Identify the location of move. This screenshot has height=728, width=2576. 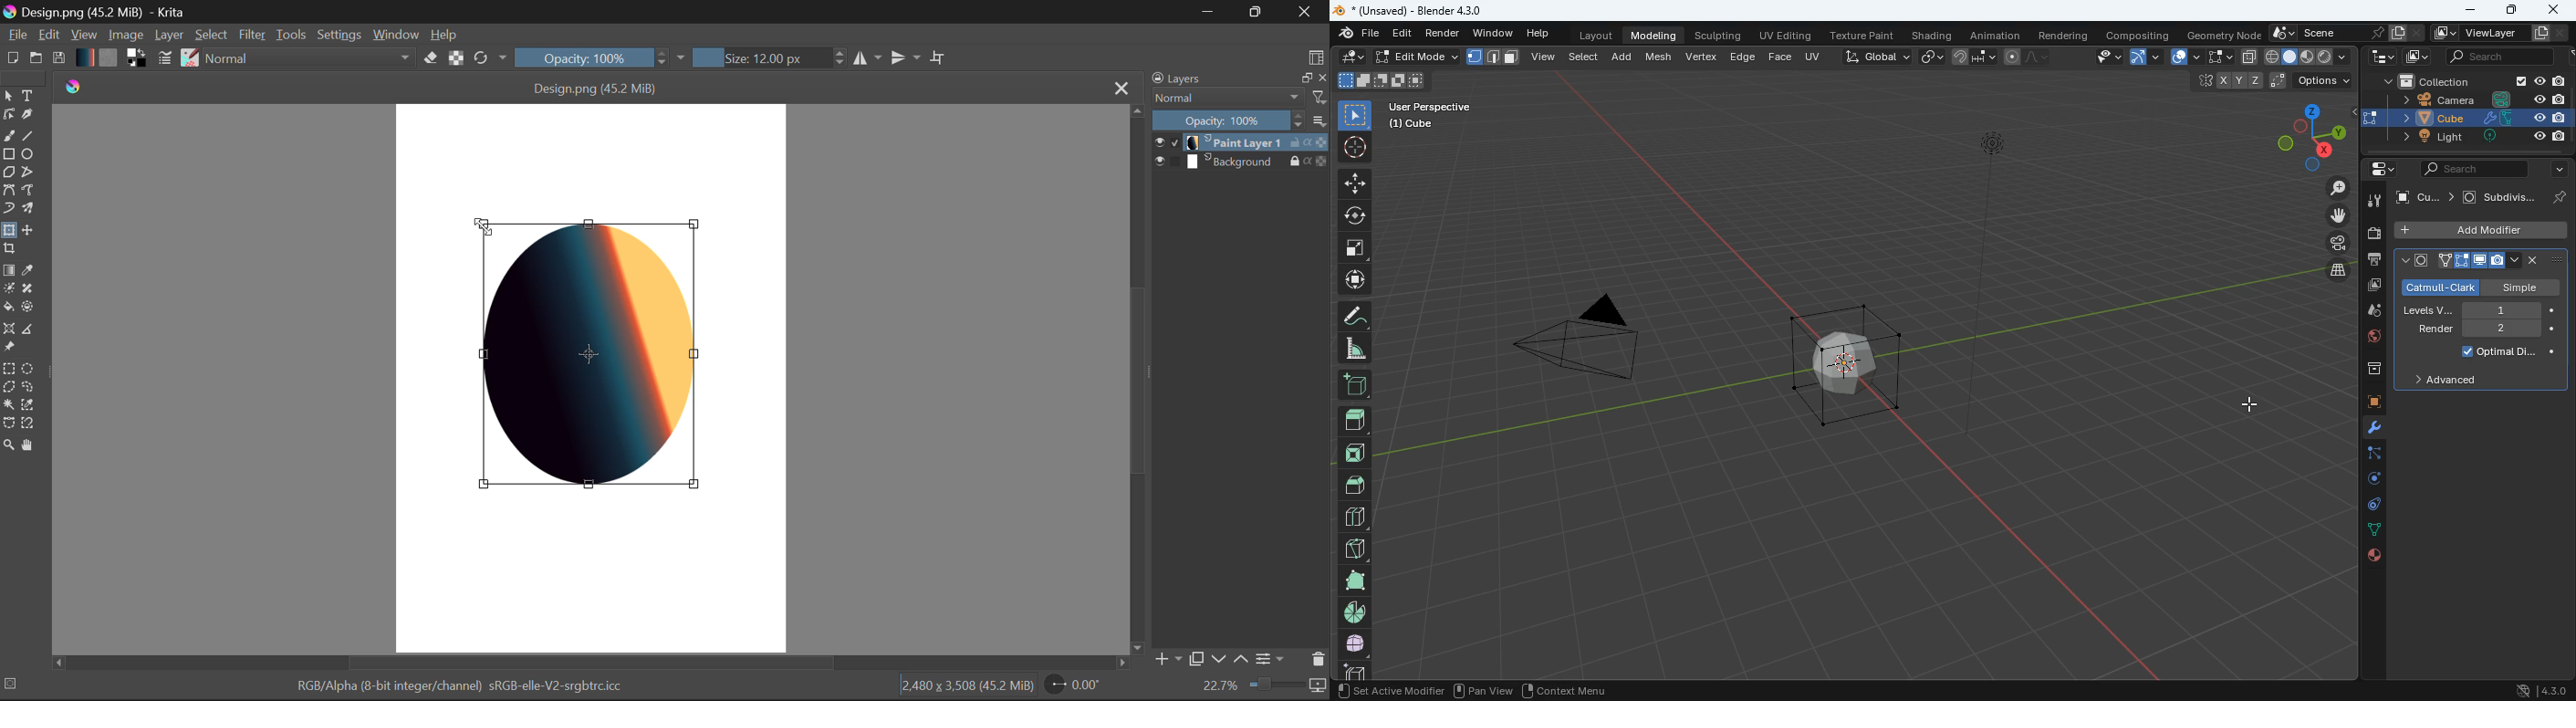
(1355, 282).